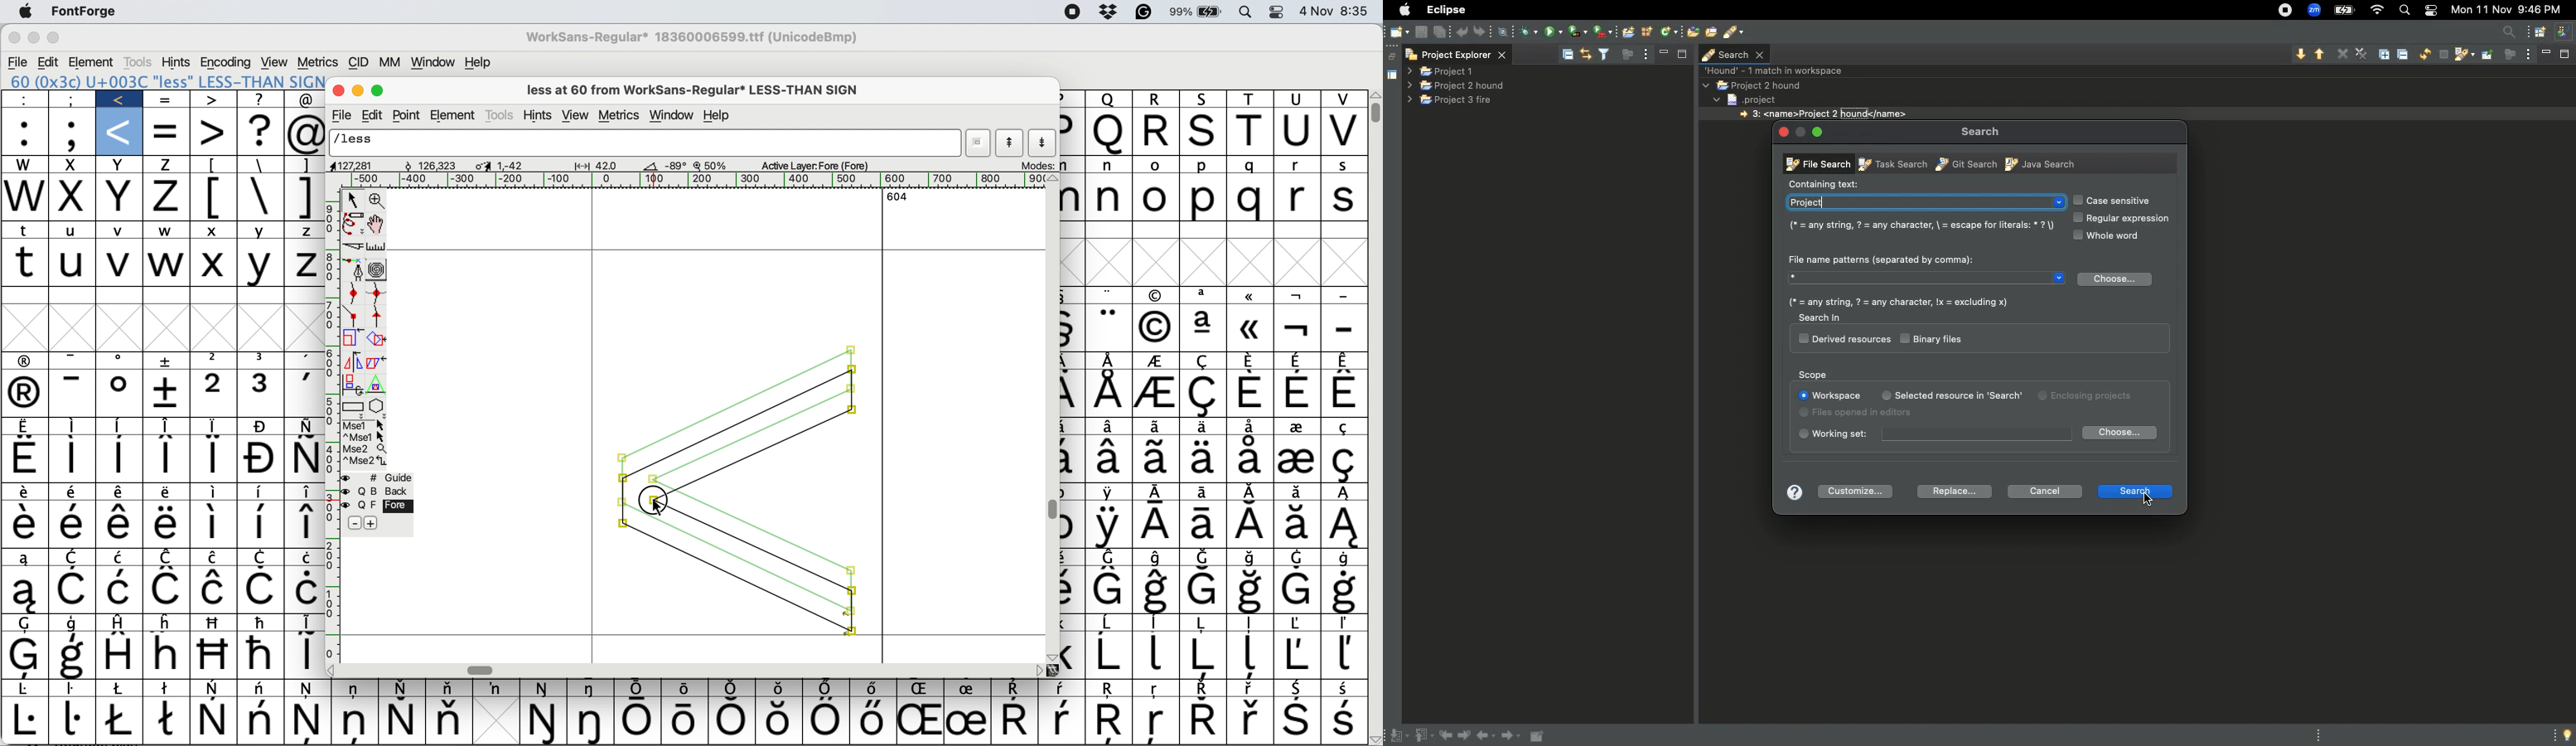 The image size is (2576, 756). I want to click on x, so click(214, 231).